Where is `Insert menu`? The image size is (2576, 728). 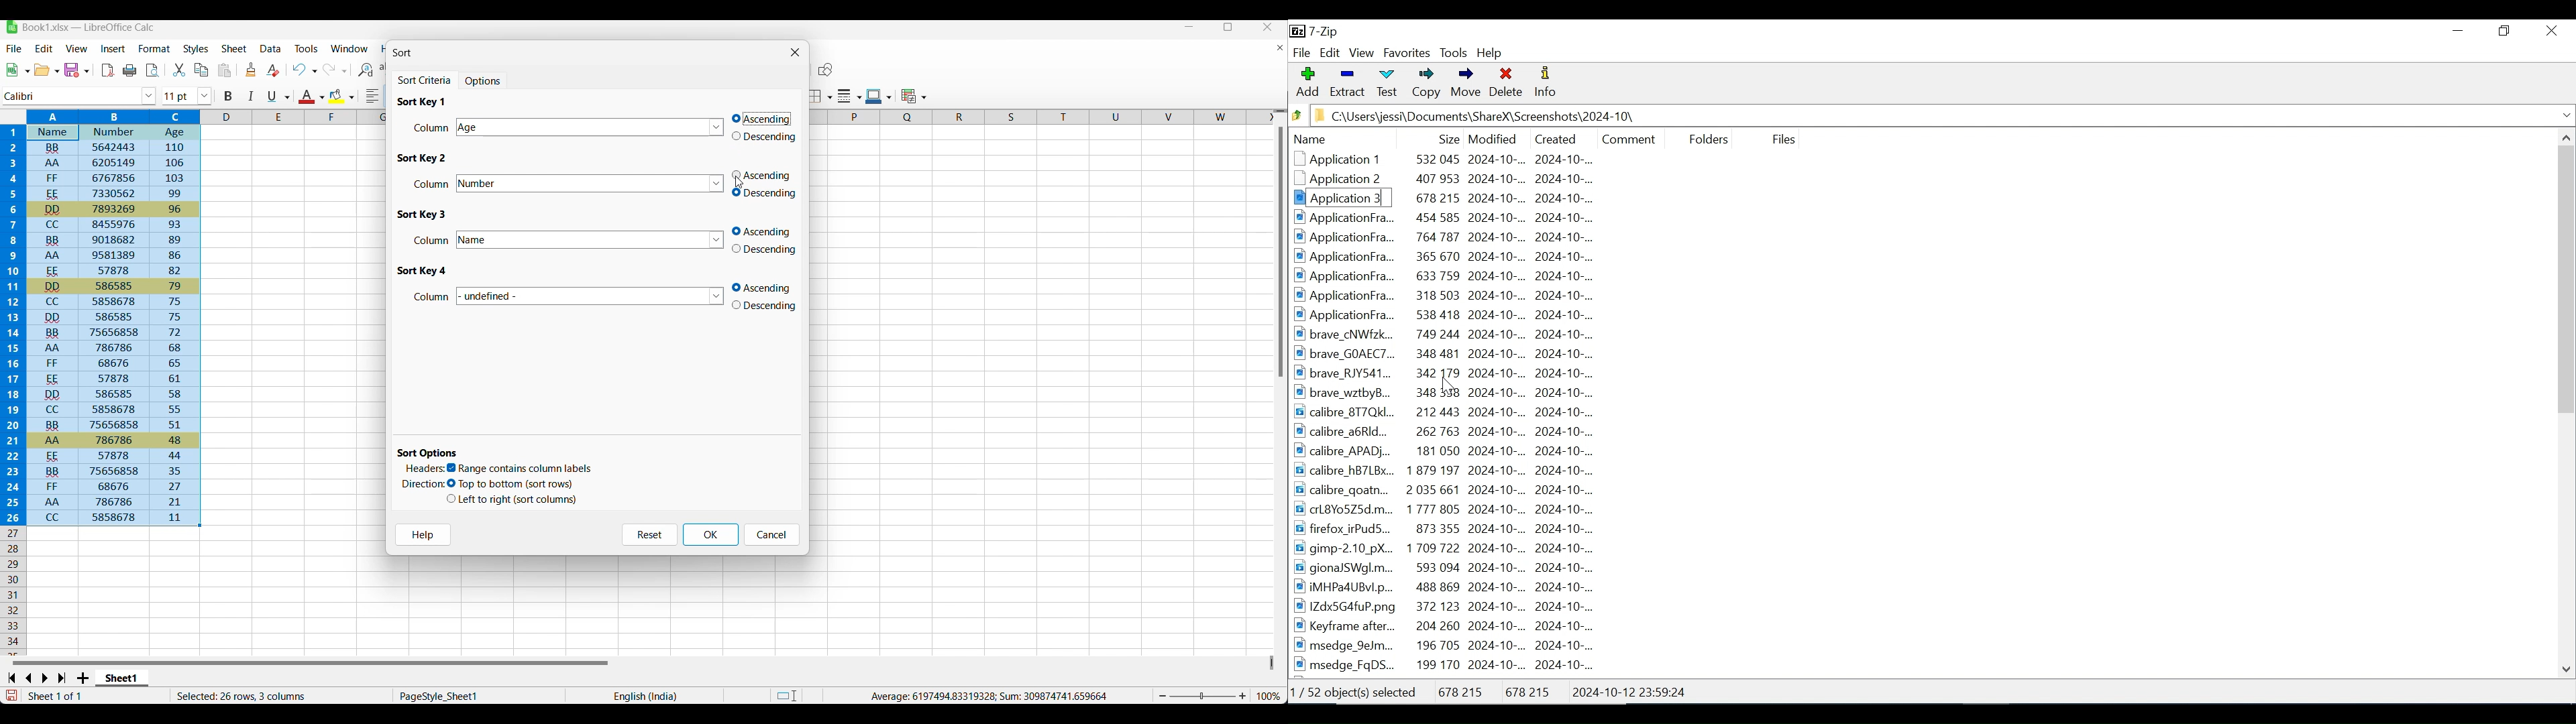 Insert menu is located at coordinates (113, 49).